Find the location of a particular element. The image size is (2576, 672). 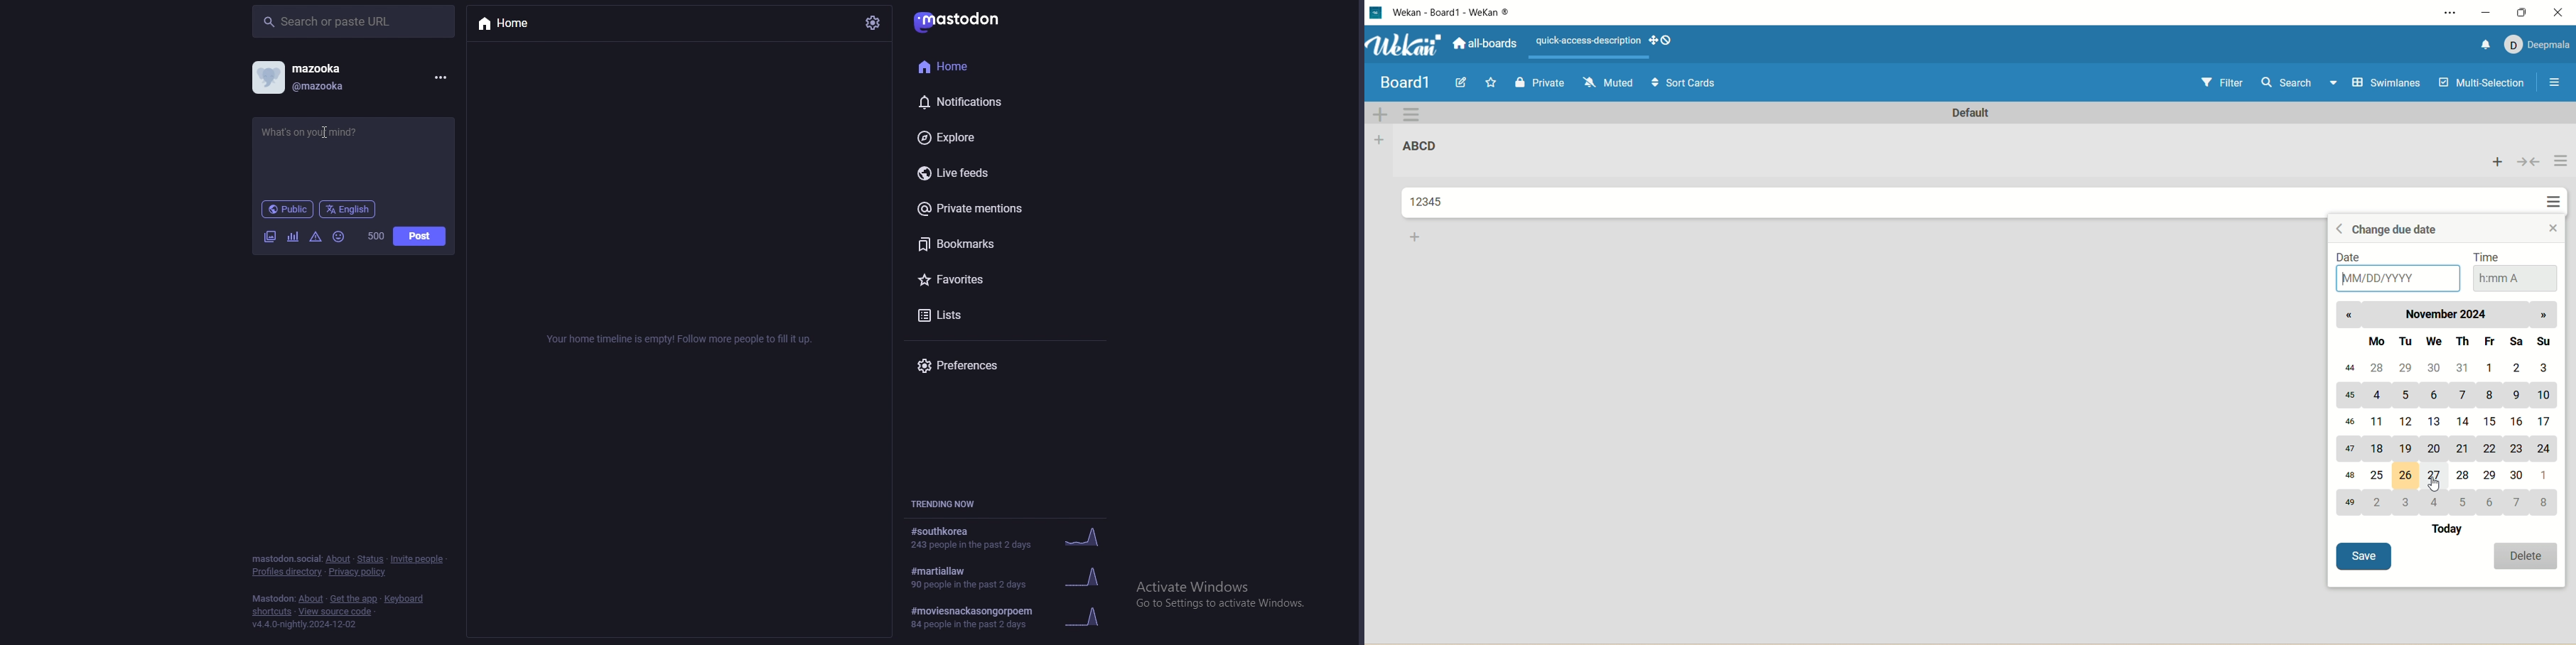

about is located at coordinates (311, 599).